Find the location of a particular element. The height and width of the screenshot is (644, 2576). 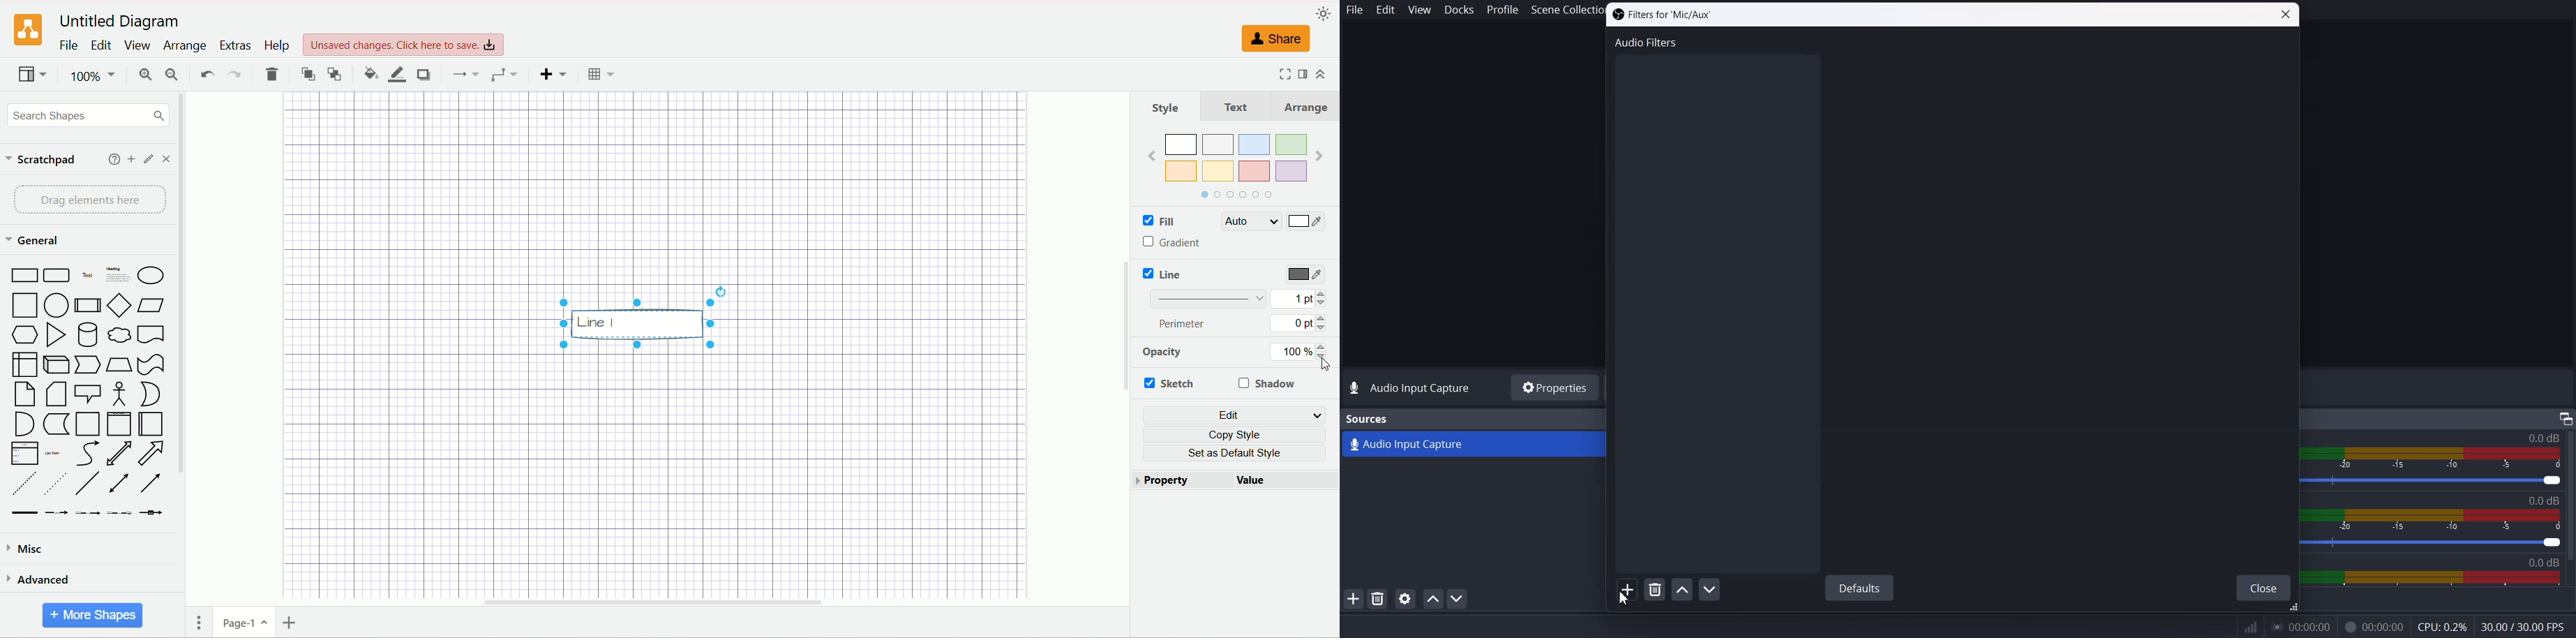

color is located at coordinates (1307, 275).